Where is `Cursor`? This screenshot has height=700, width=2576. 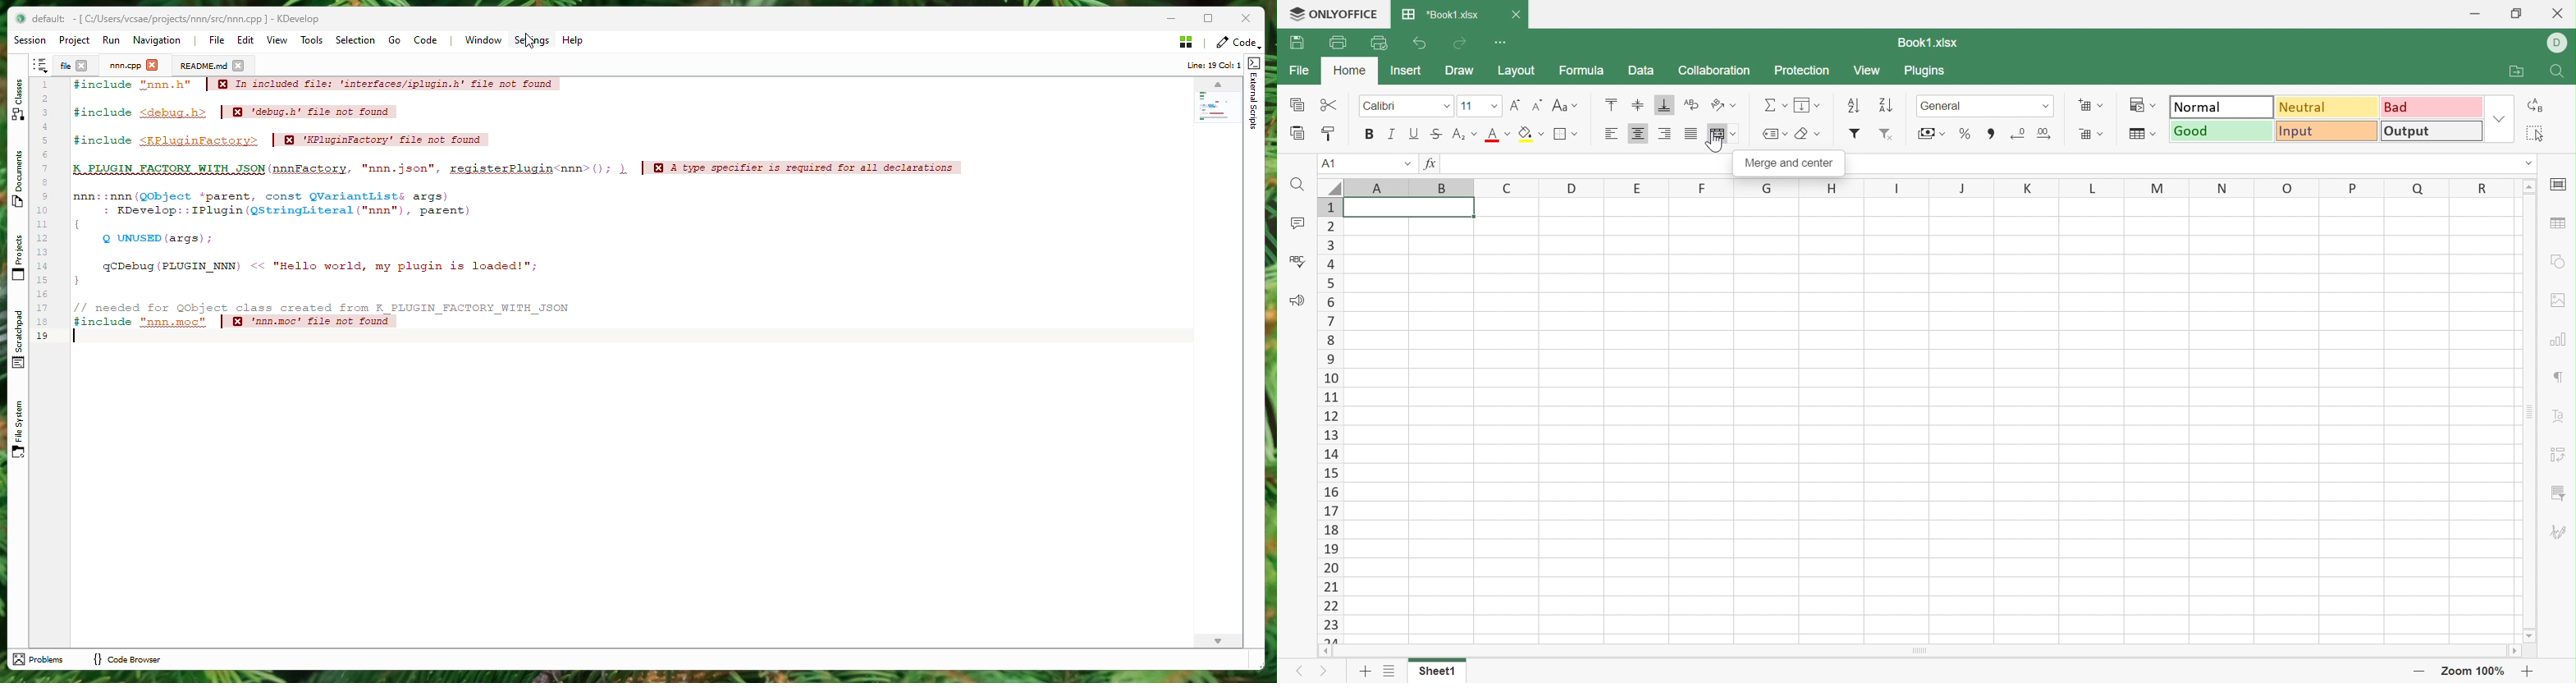 Cursor is located at coordinates (1717, 146).